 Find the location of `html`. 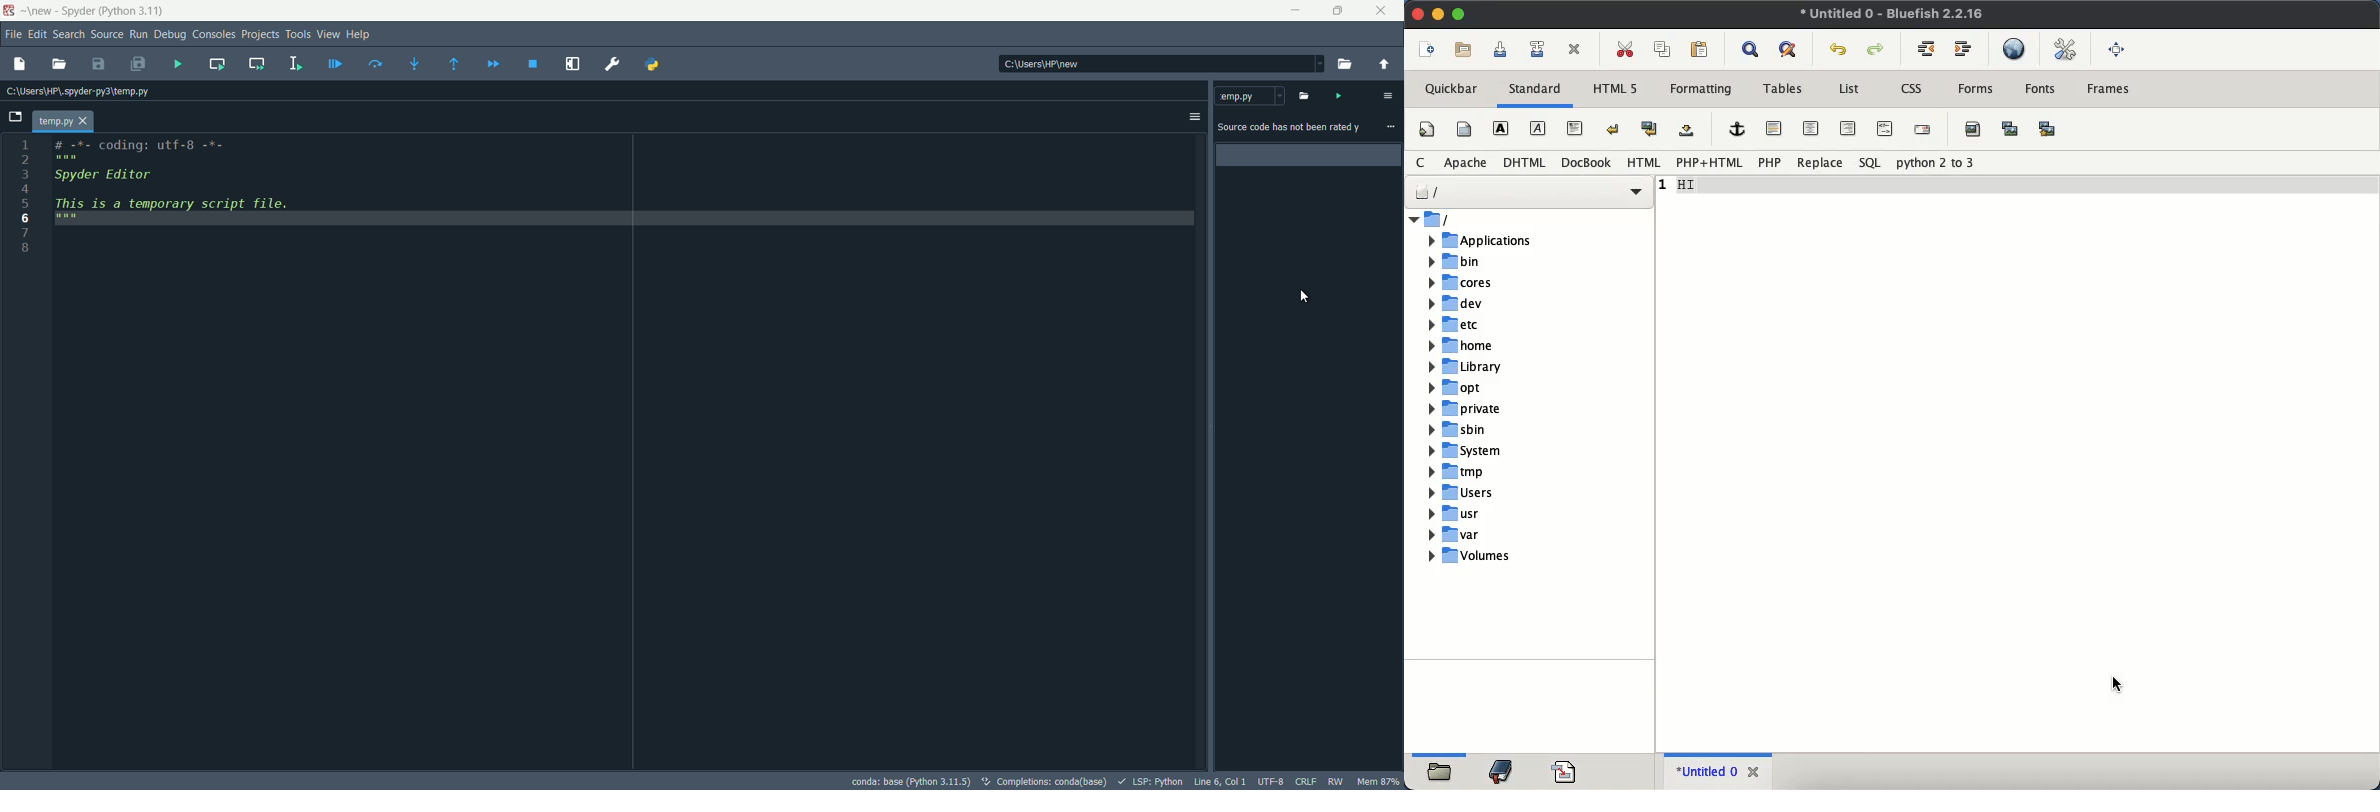

html is located at coordinates (1524, 162).